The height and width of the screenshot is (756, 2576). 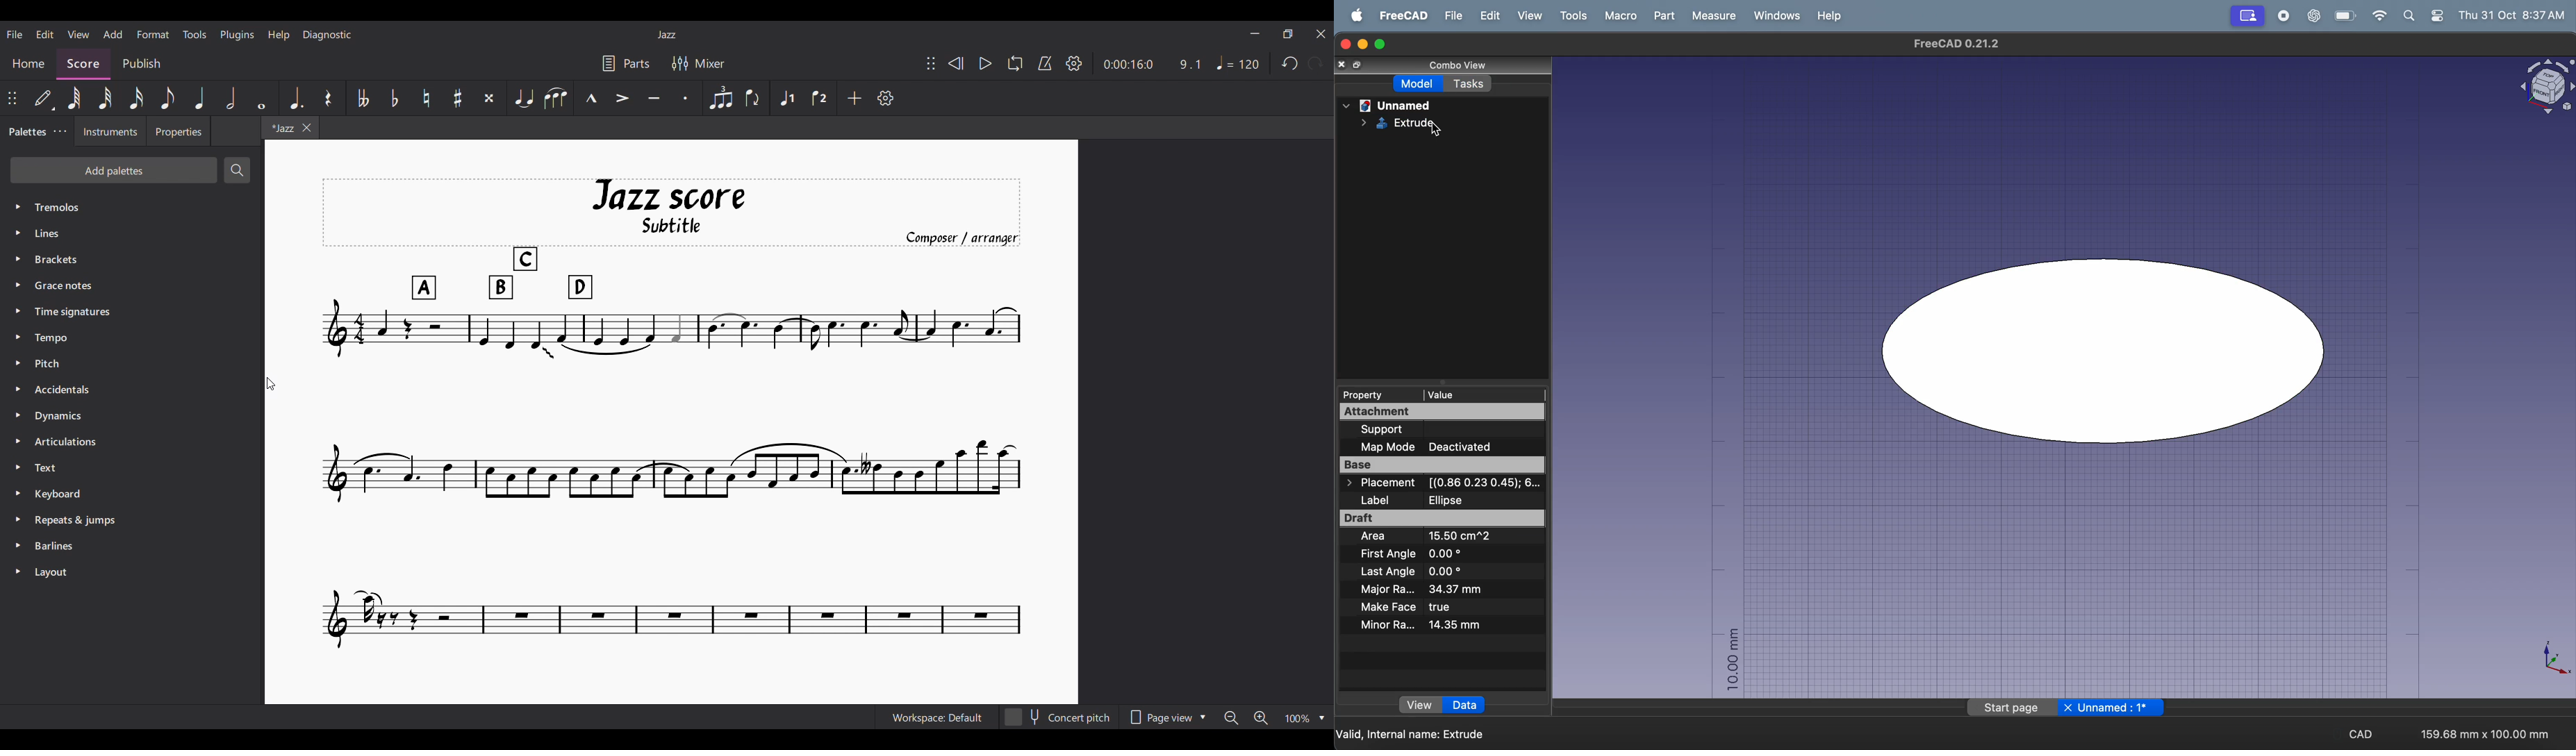 I want to click on *Jazz - current tab, so click(x=280, y=127).